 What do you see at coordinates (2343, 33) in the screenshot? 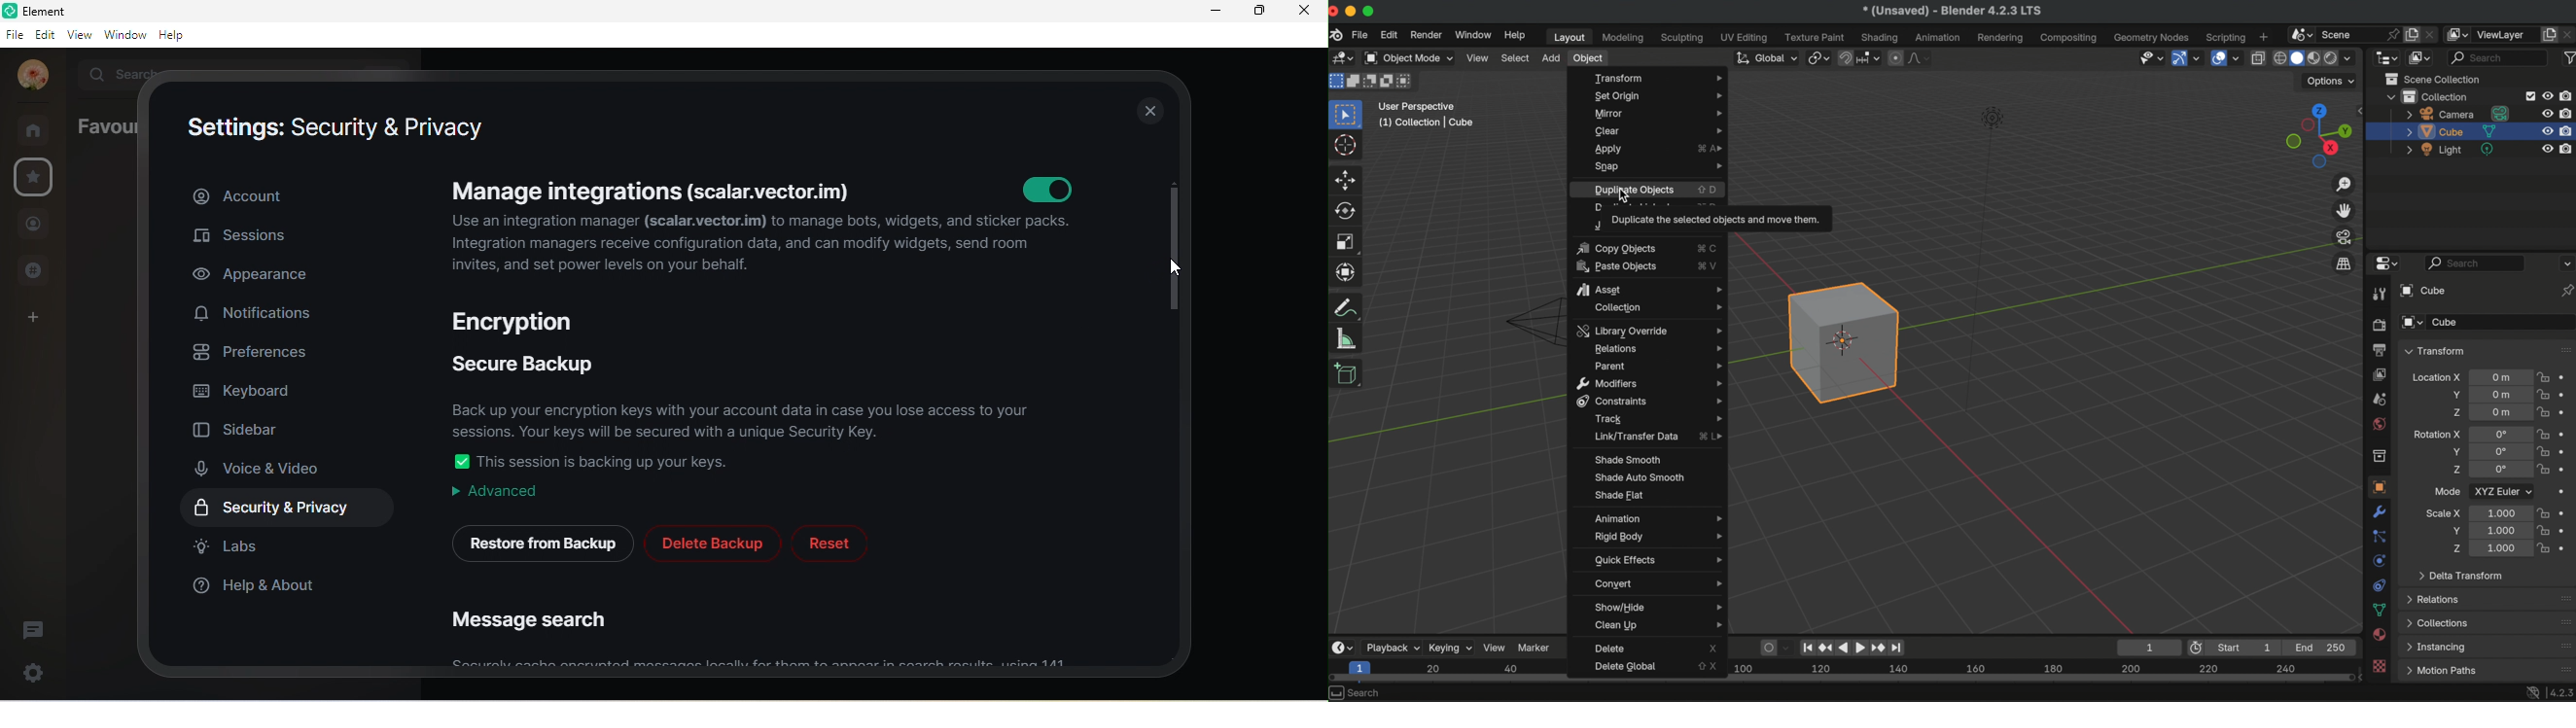
I see `scene` at bounding box center [2343, 33].